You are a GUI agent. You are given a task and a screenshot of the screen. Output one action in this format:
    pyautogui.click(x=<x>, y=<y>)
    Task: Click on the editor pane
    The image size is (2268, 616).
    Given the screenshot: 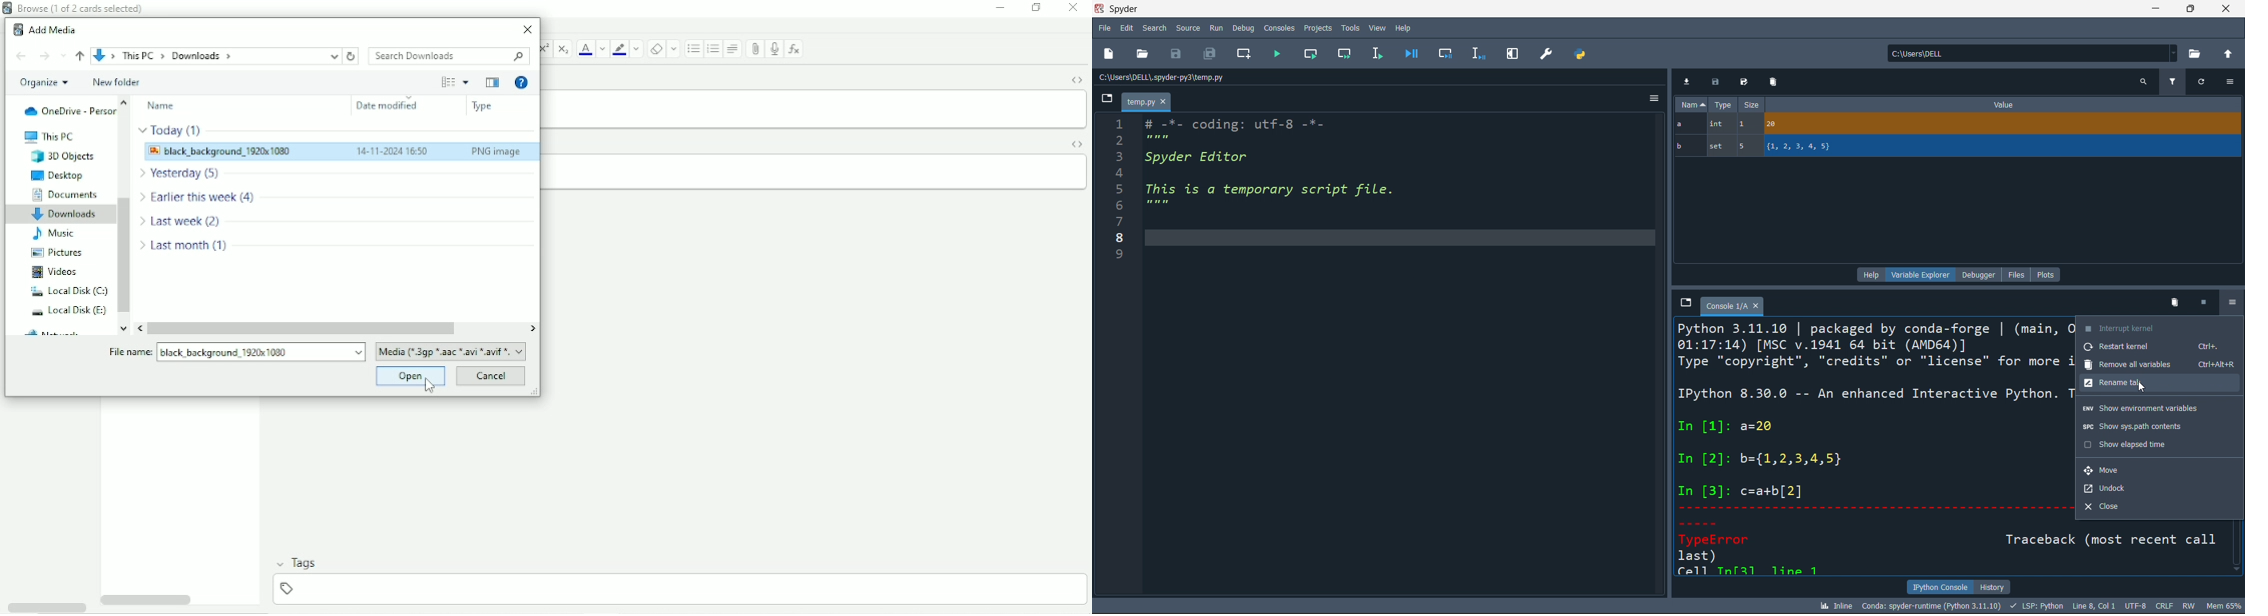 What is the action you would take?
    pyautogui.click(x=1400, y=356)
    